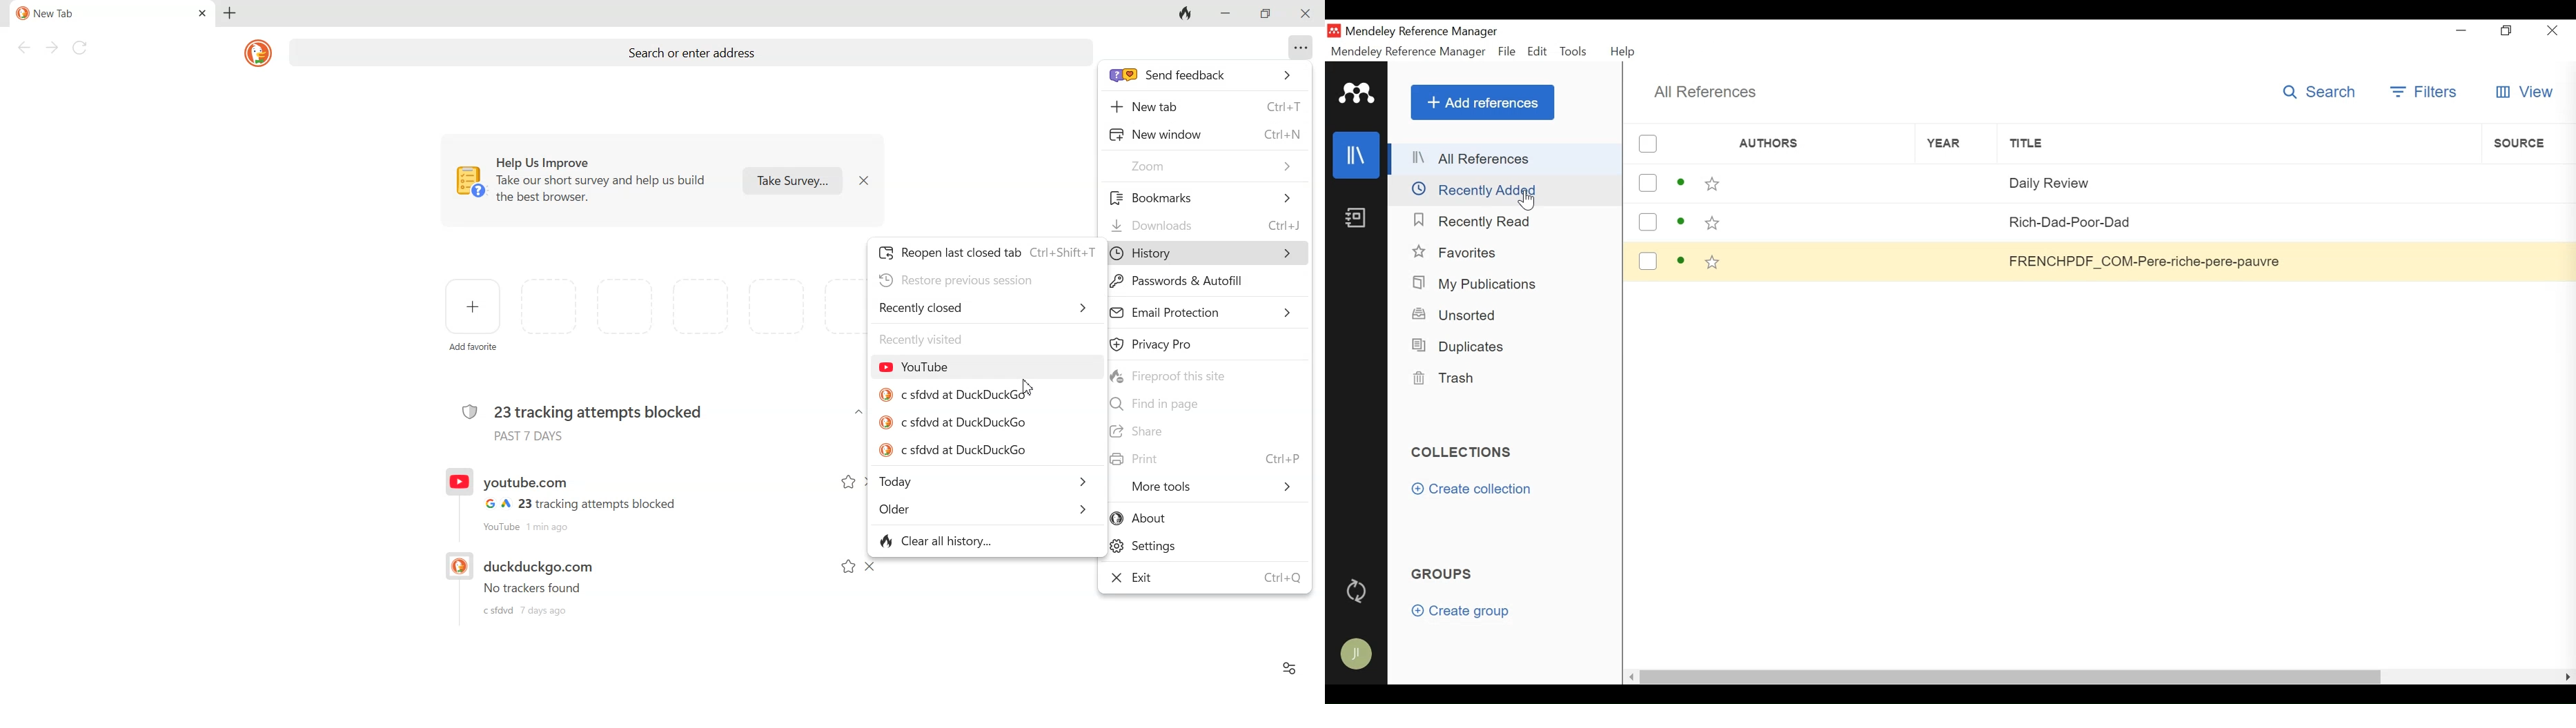 The width and height of the screenshot is (2576, 728). What do you see at coordinates (1179, 282) in the screenshot?
I see `Password & Autofill` at bounding box center [1179, 282].